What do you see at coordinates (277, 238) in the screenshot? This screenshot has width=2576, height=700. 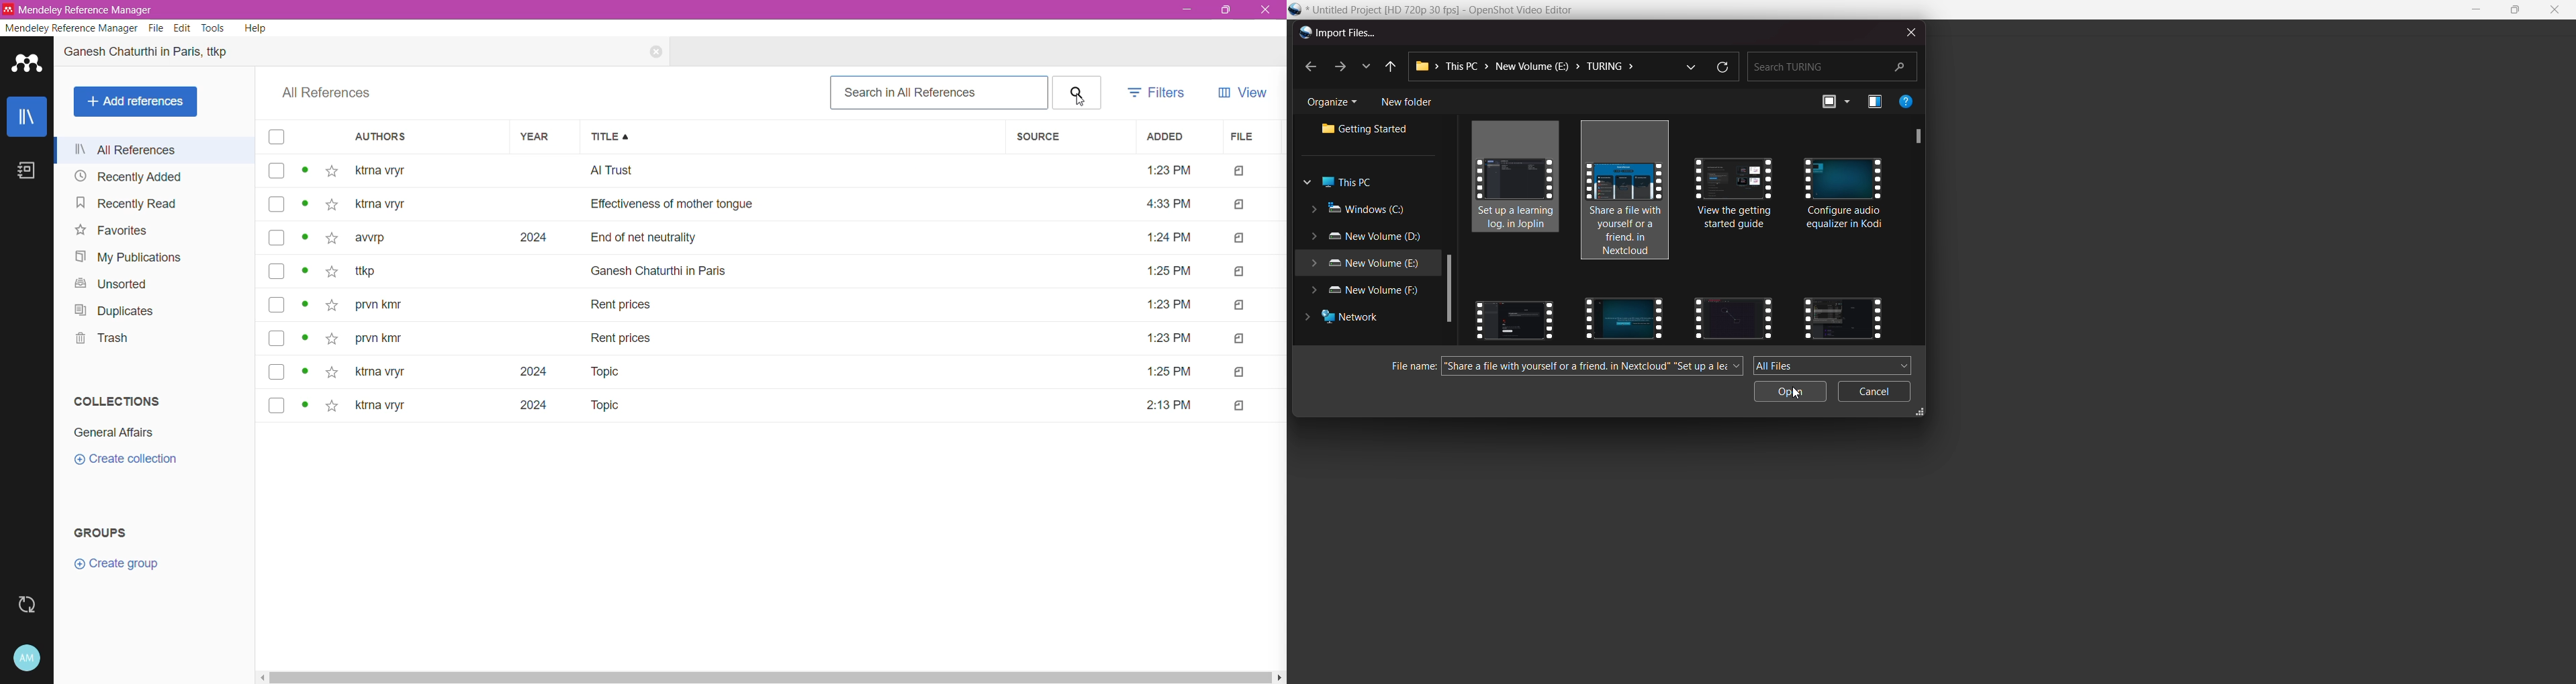 I see `select reference ` at bounding box center [277, 238].